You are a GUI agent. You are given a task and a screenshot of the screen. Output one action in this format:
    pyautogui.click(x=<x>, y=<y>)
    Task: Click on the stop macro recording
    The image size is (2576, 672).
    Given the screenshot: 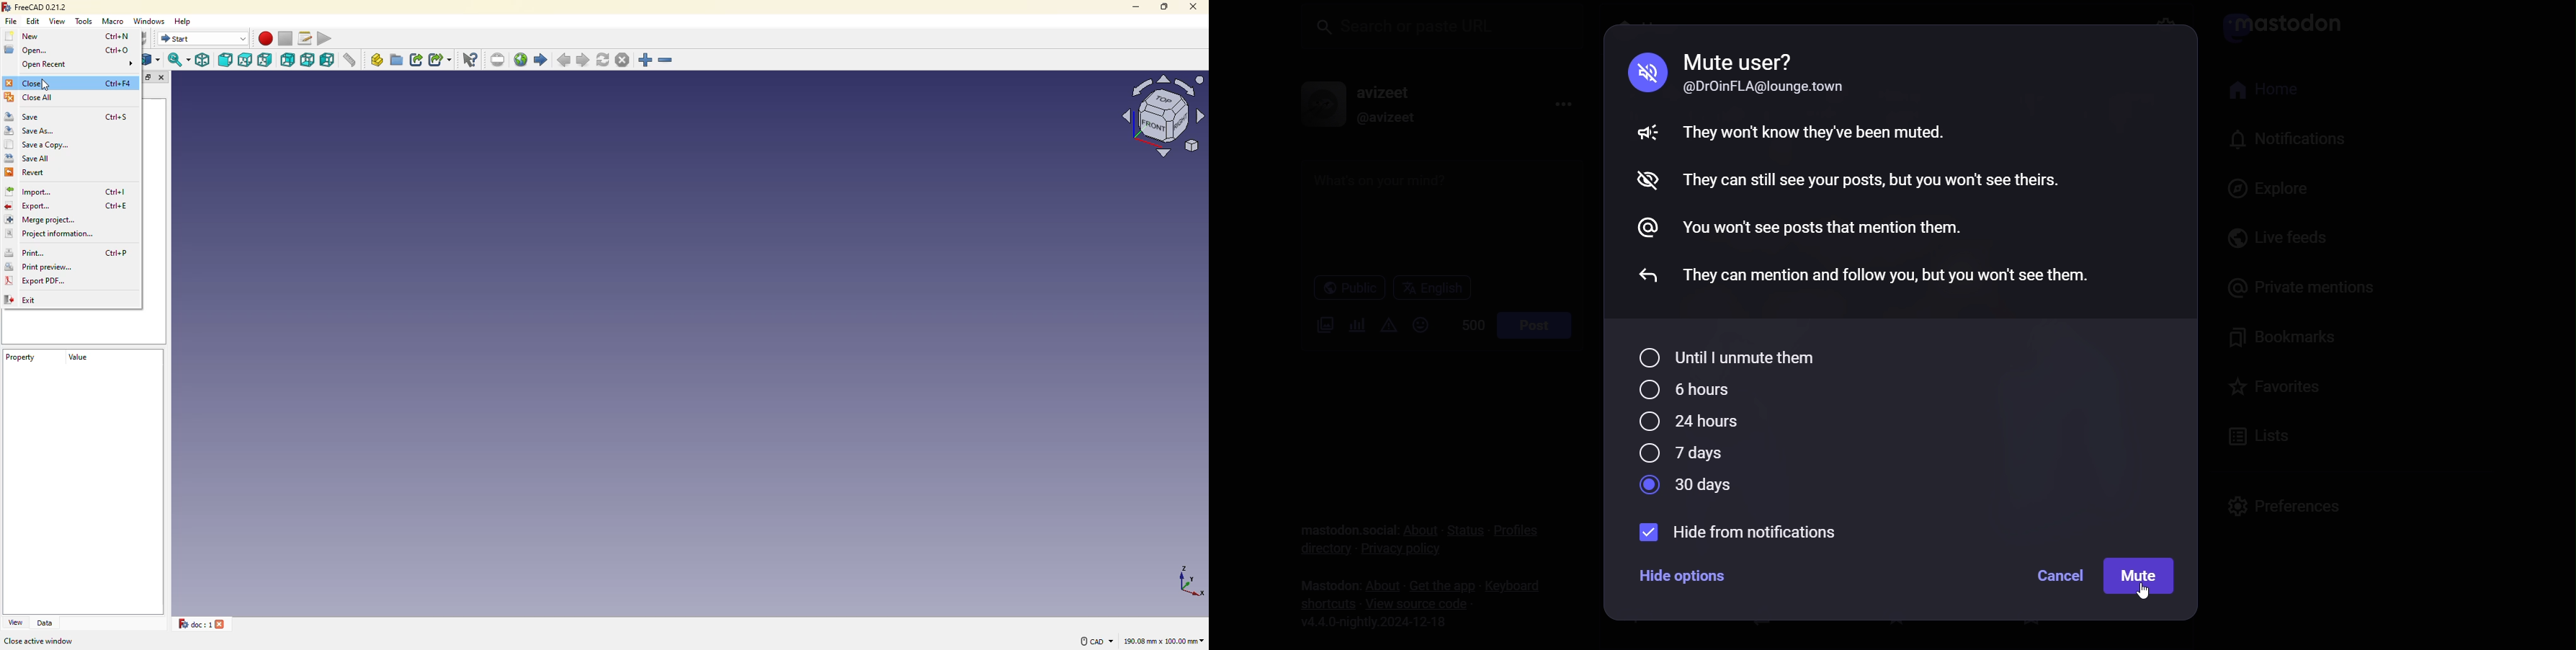 What is the action you would take?
    pyautogui.click(x=285, y=39)
    